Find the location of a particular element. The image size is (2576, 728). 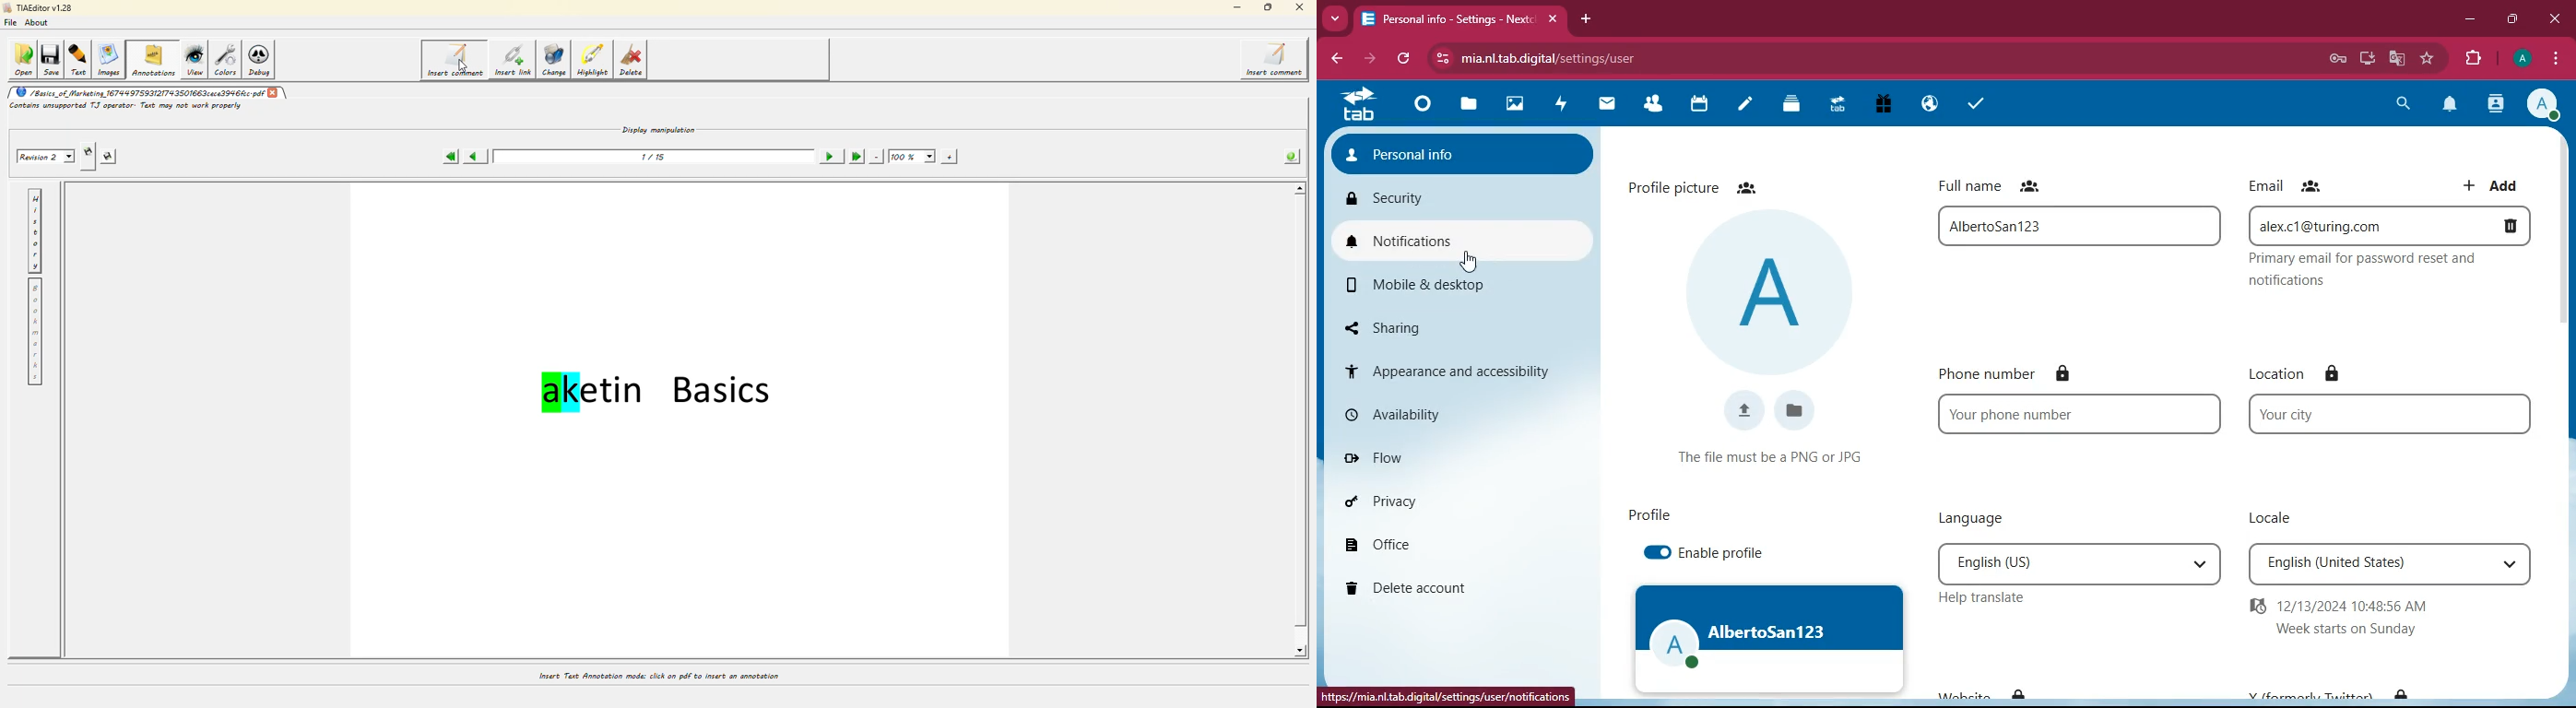

bookmark this tab is located at coordinates (2428, 56).